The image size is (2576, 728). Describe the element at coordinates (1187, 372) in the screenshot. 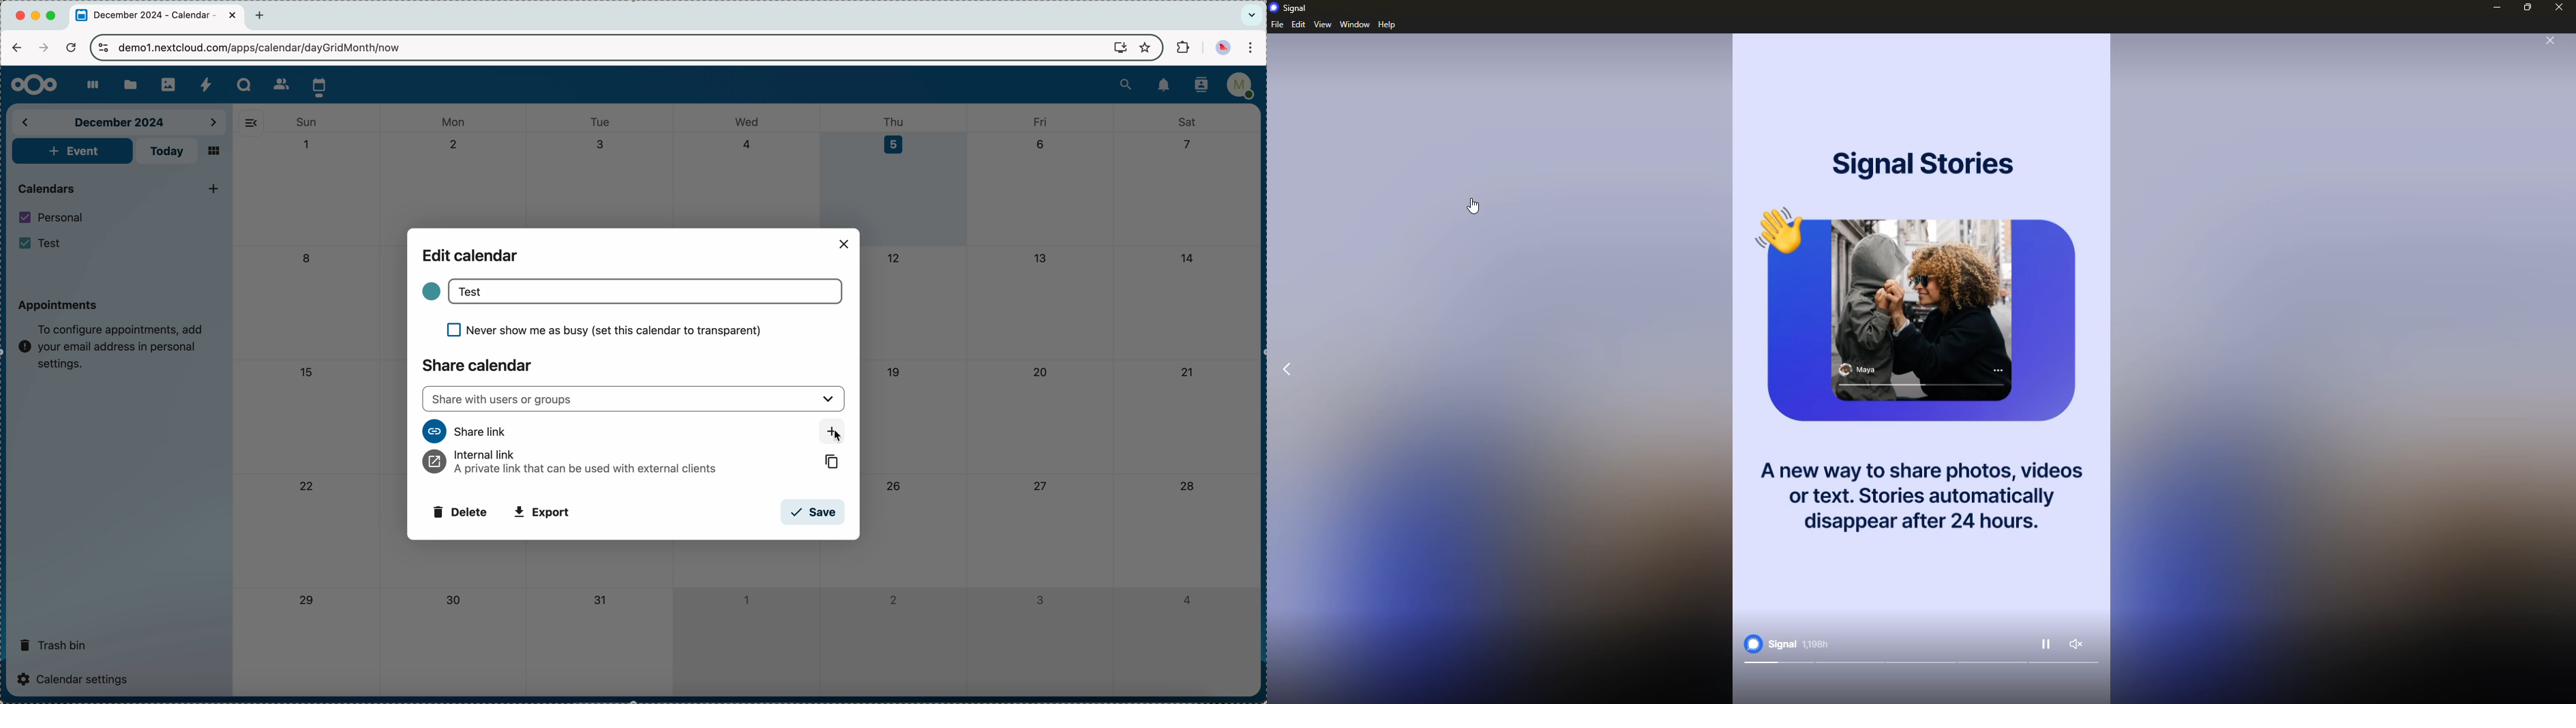

I see `21` at that location.